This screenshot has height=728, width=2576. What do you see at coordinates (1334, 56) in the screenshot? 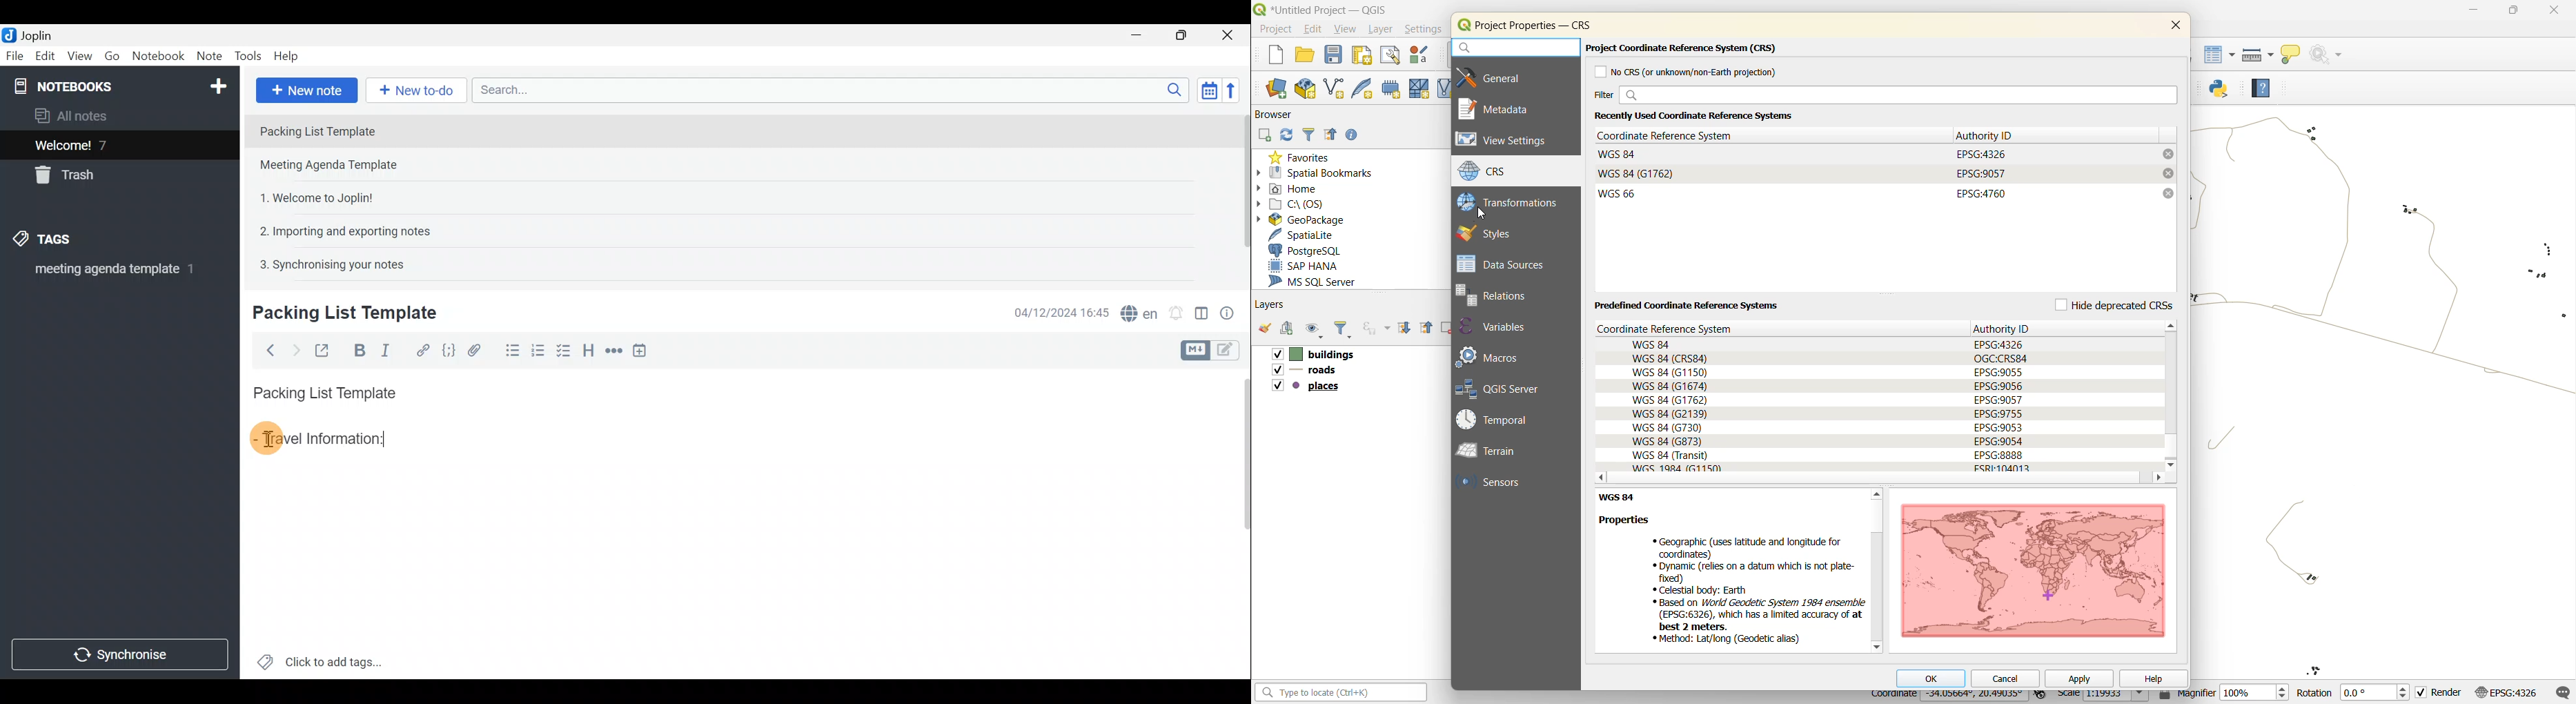
I see `save` at bounding box center [1334, 56].